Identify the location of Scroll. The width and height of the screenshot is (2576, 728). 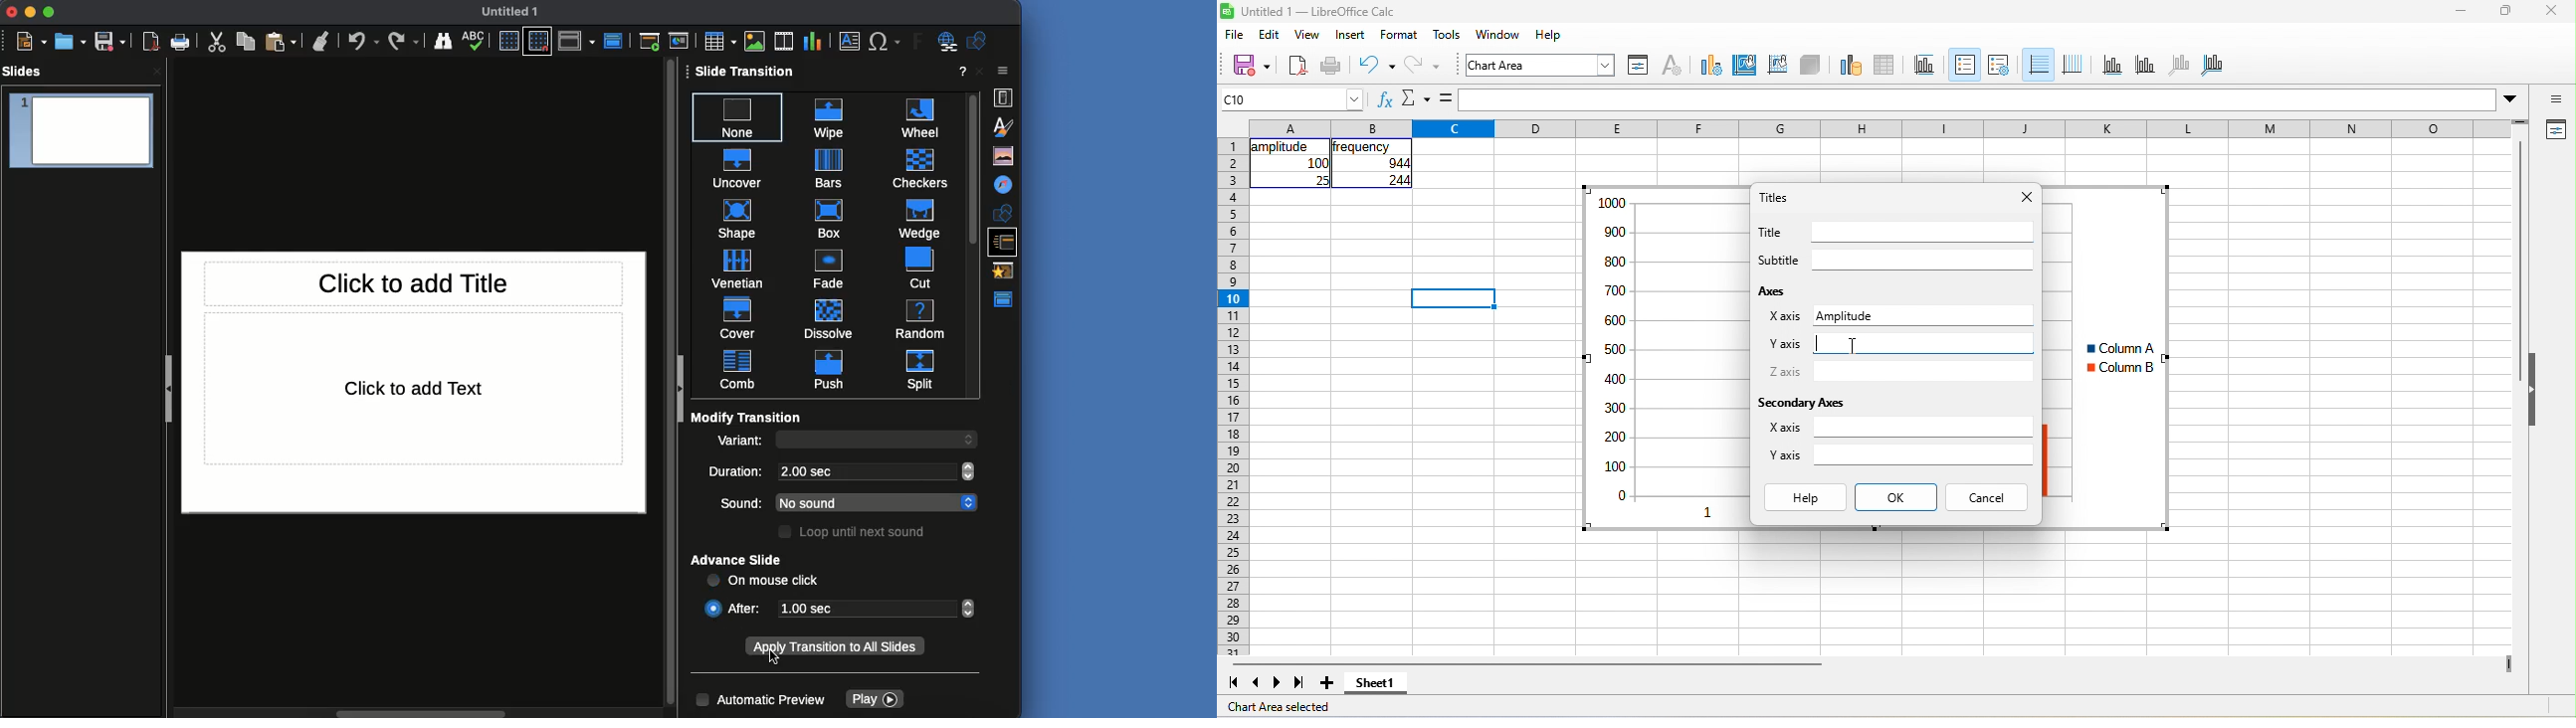
(973, 242).